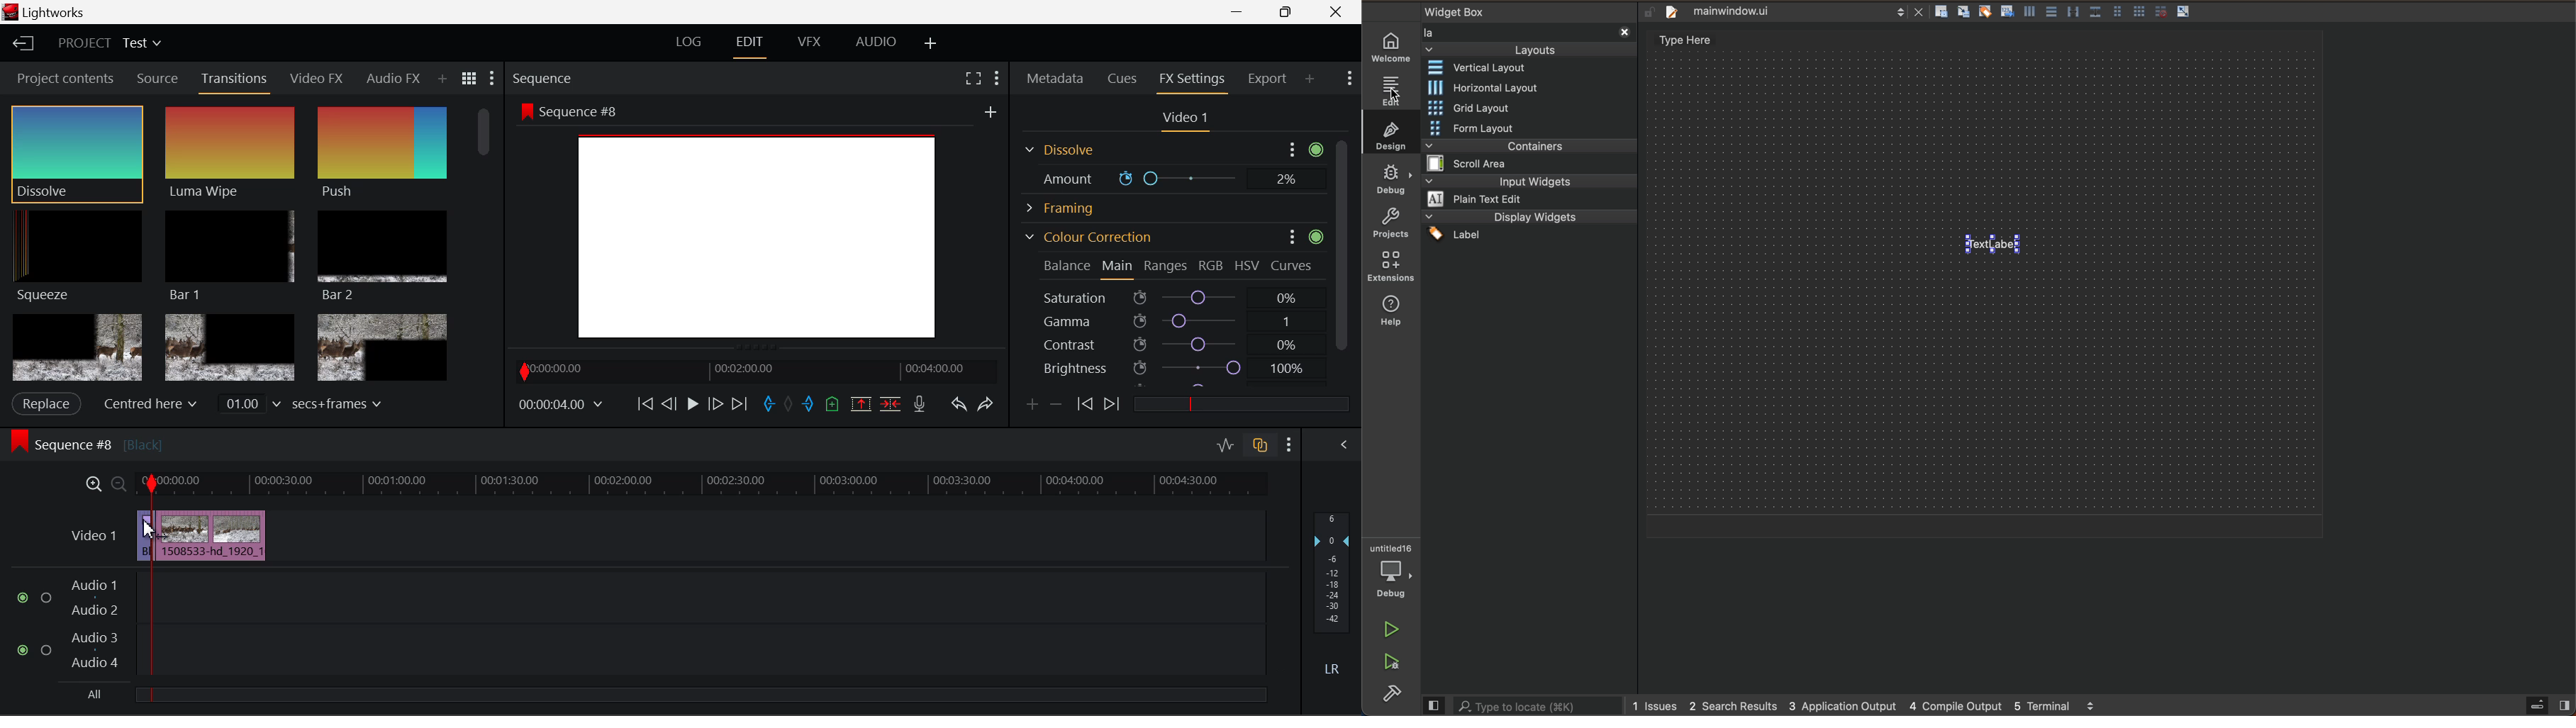 Image resolution: width=2576 pixels, height=728 pixels. What do you see at coordinates (469, 78) in the screenshot?
I see `Toggle list and title view` at bounding box center [469, 78].